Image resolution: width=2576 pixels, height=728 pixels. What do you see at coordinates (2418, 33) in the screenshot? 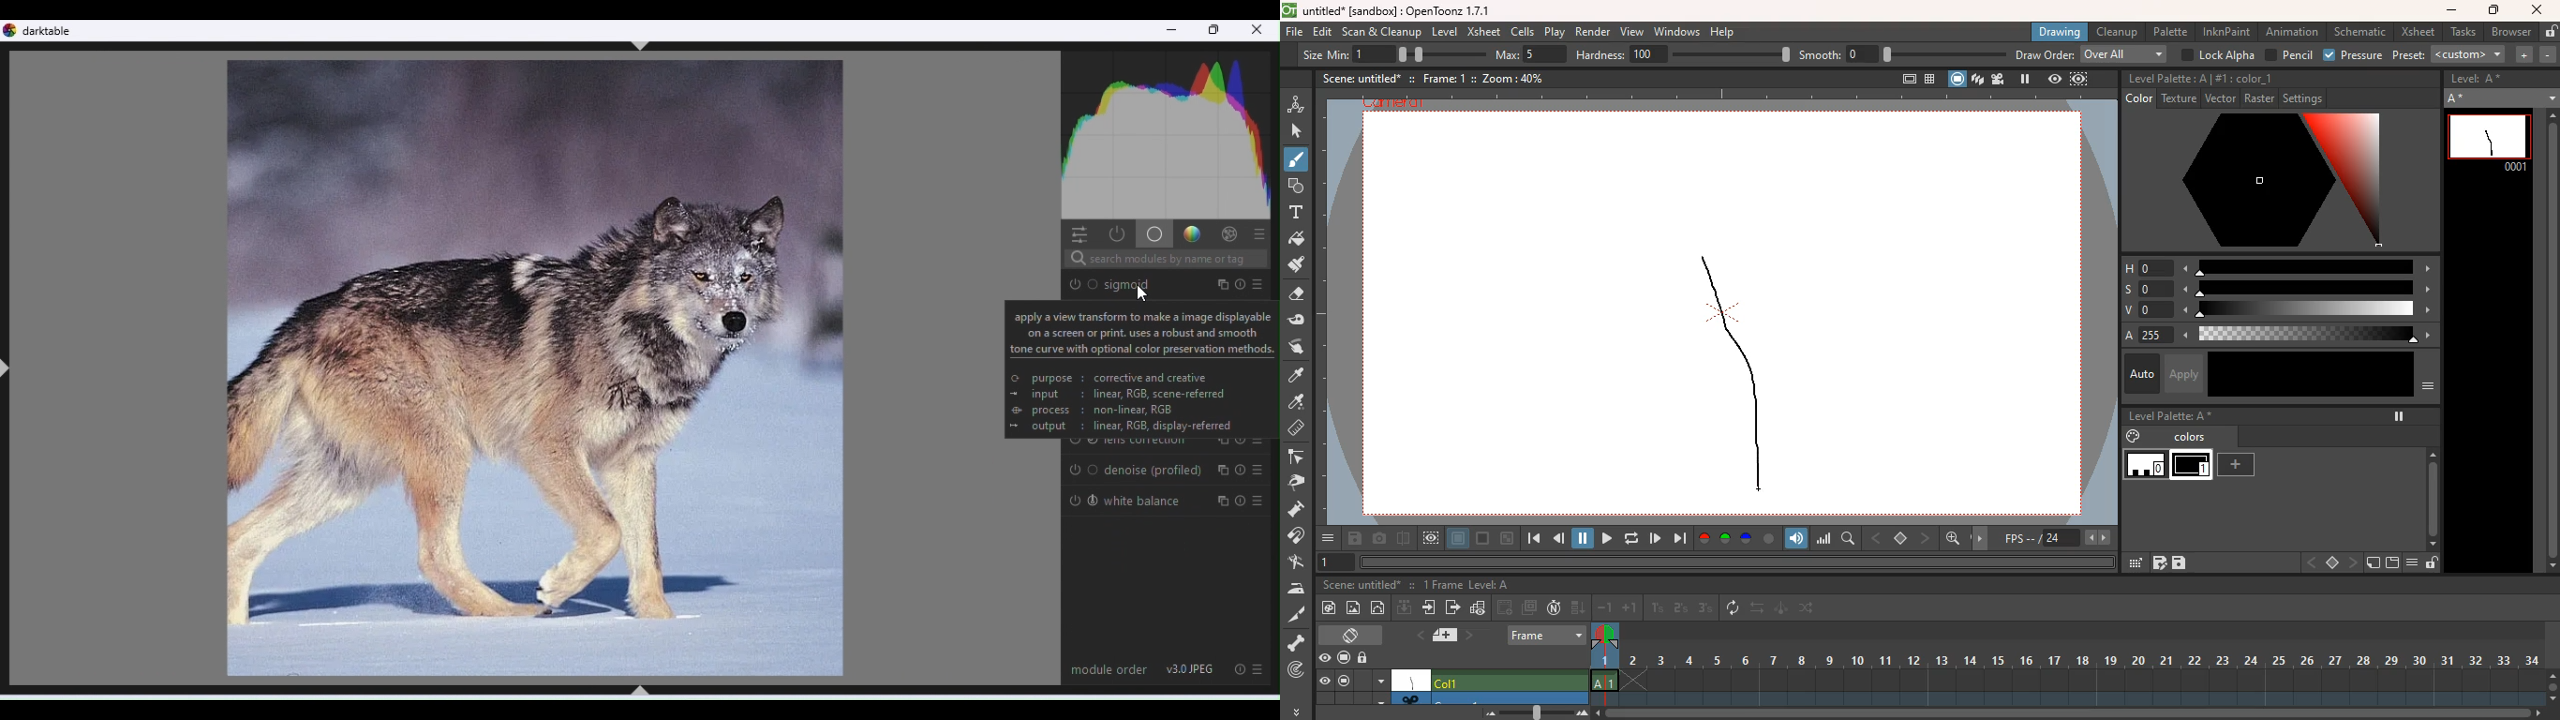
I see `xsheet` at bounding box center [2418, 33].